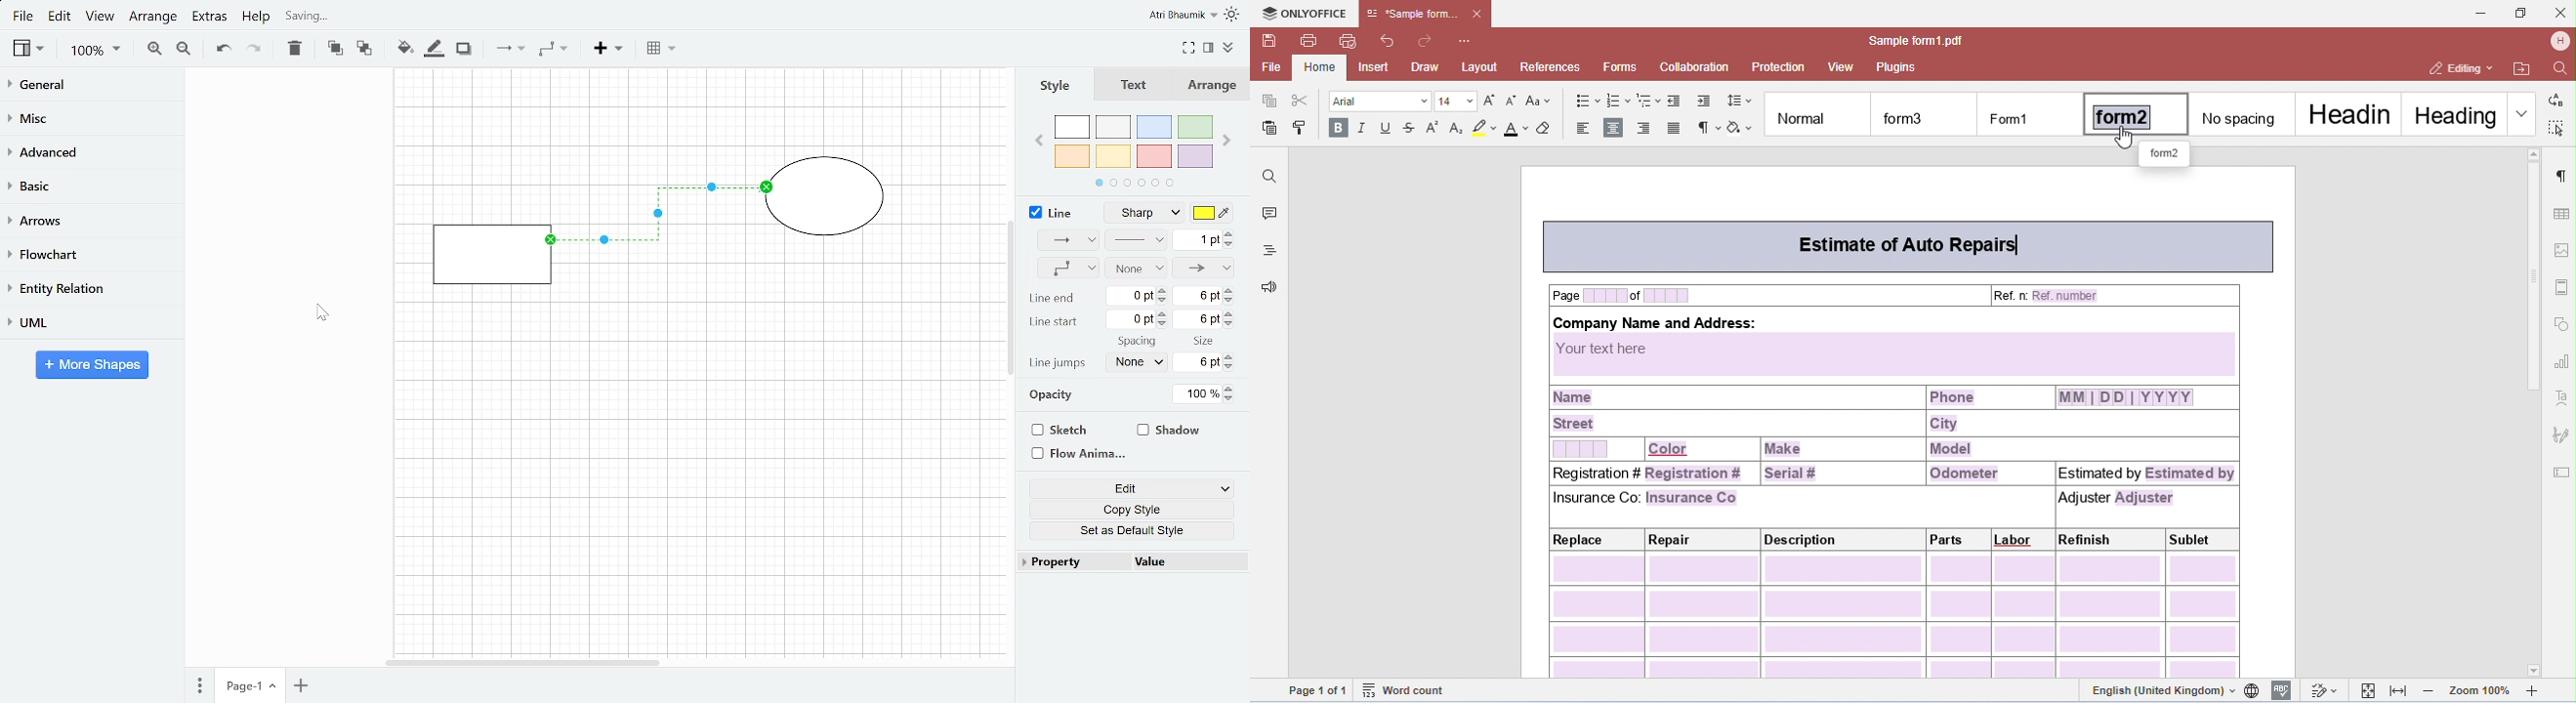 This screenshot has height=728, width=2576. What do you see at coordinates (1075, 454) in the screenshot?
I see `Flow anima` at bounding box center [1075, 454].